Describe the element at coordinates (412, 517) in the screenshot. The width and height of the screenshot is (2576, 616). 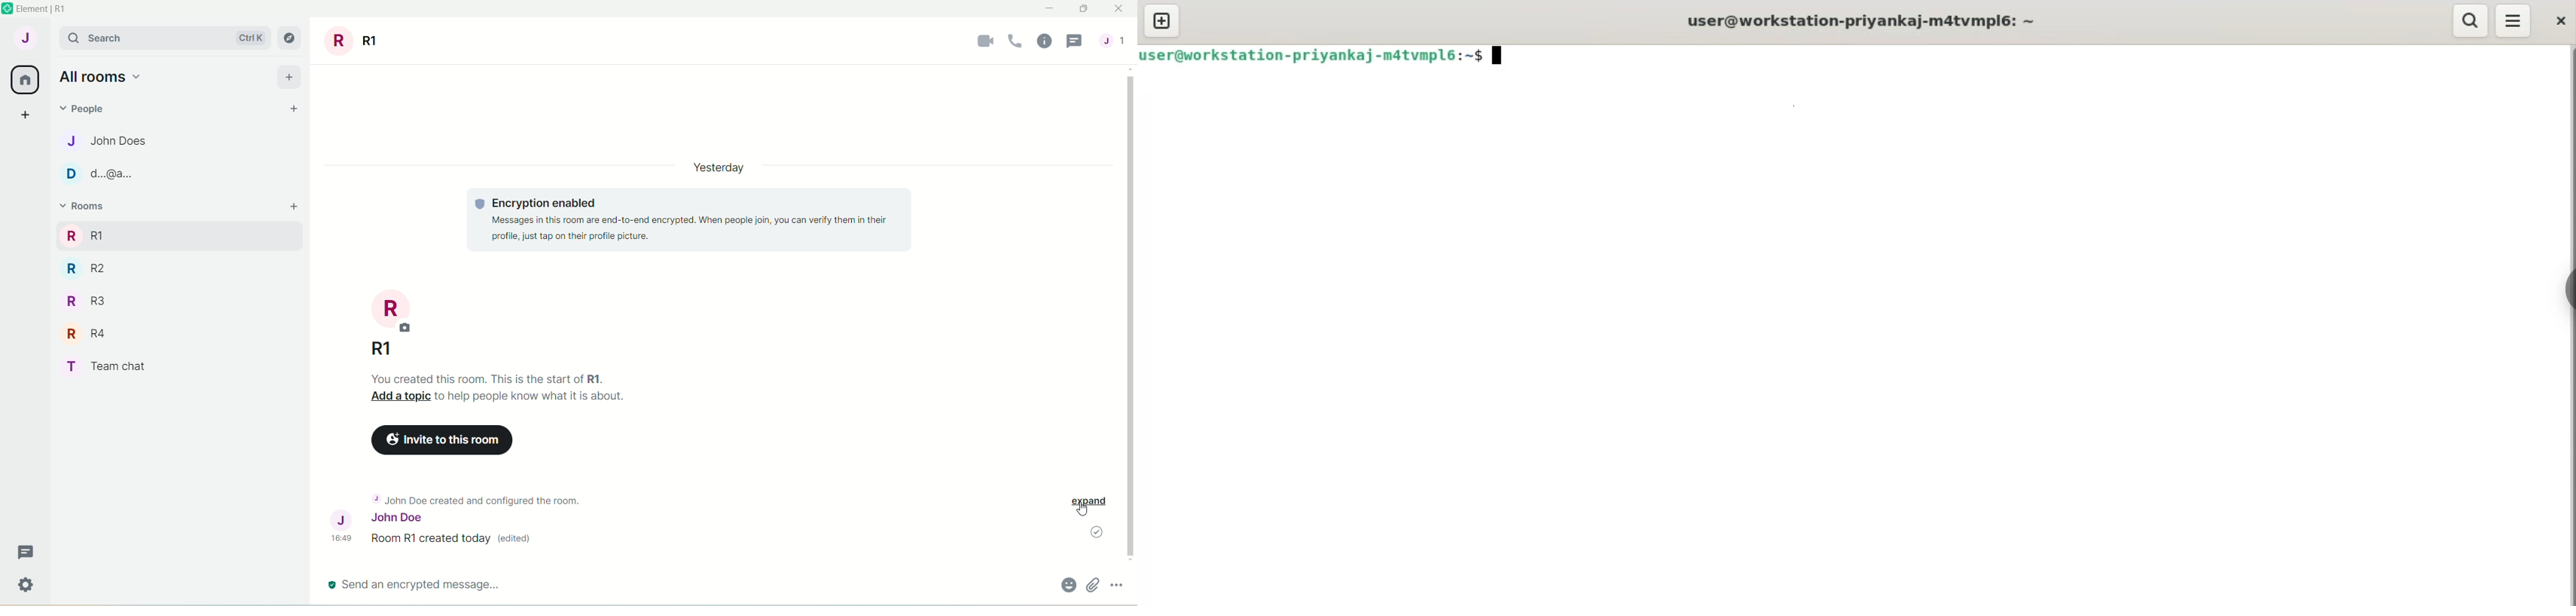
I see `John Doe` at that location.